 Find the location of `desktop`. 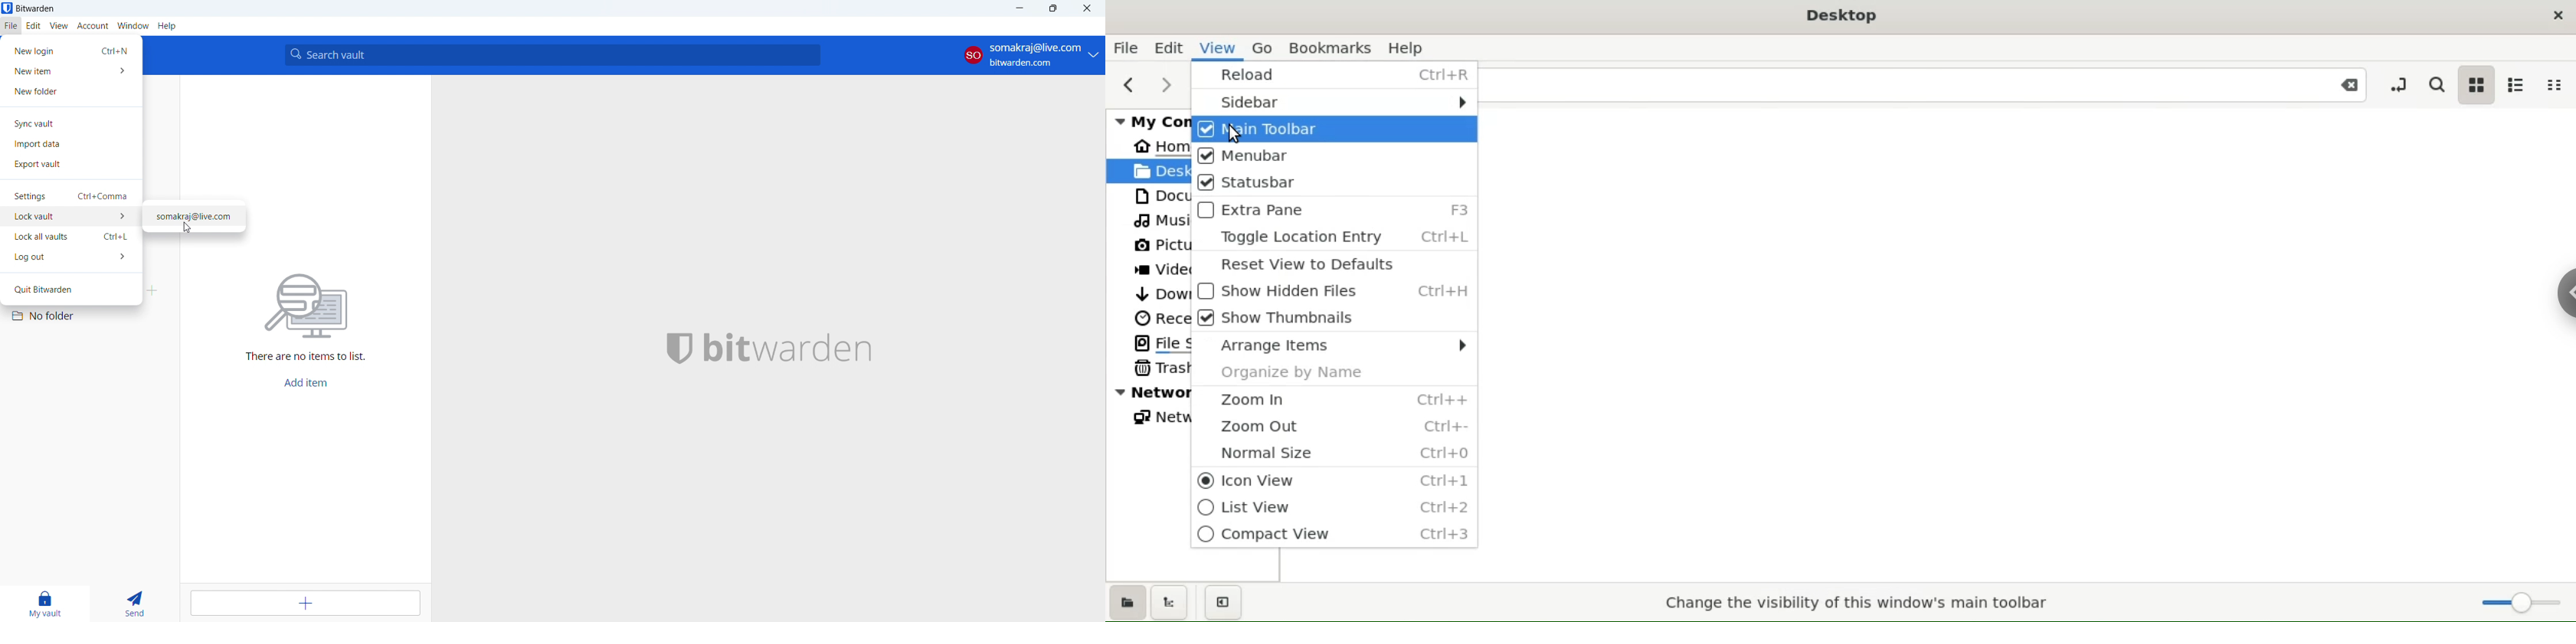

desktop is located at coordinates (1842, 15).